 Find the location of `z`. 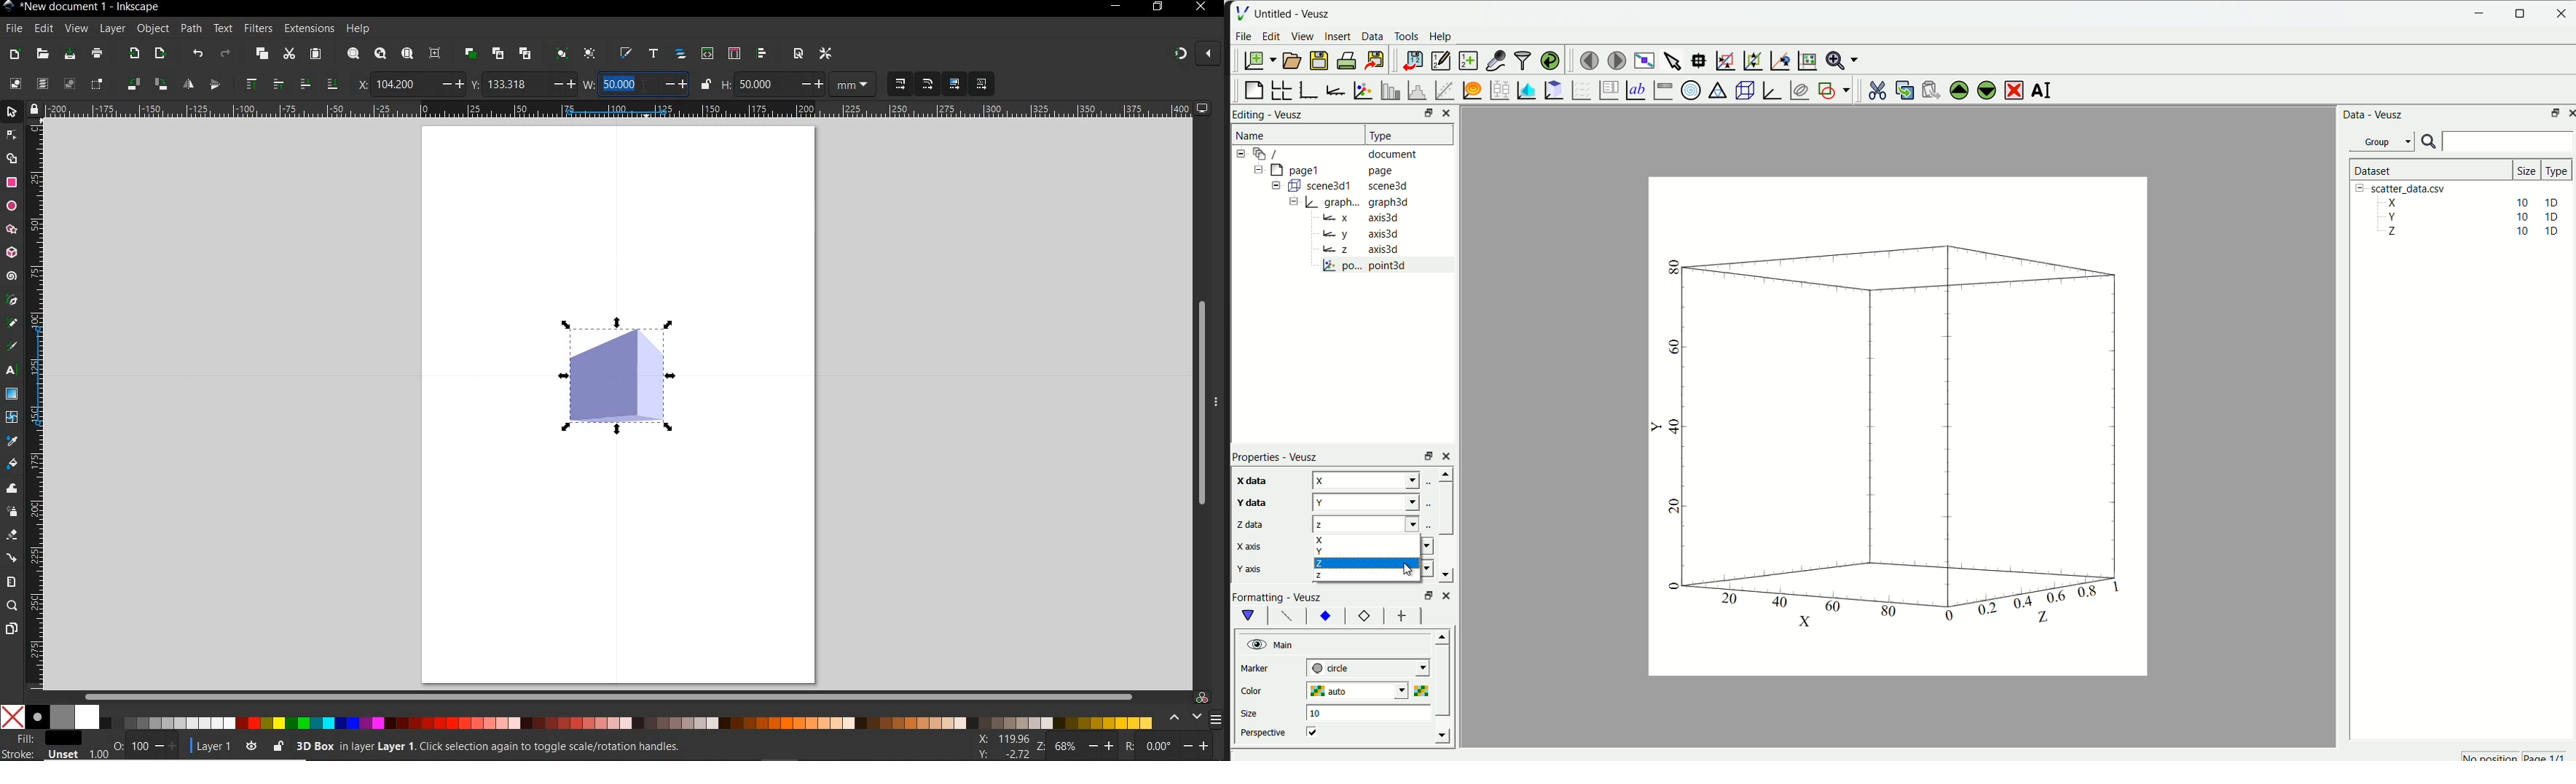

z is located at coordinates (1380, 525).